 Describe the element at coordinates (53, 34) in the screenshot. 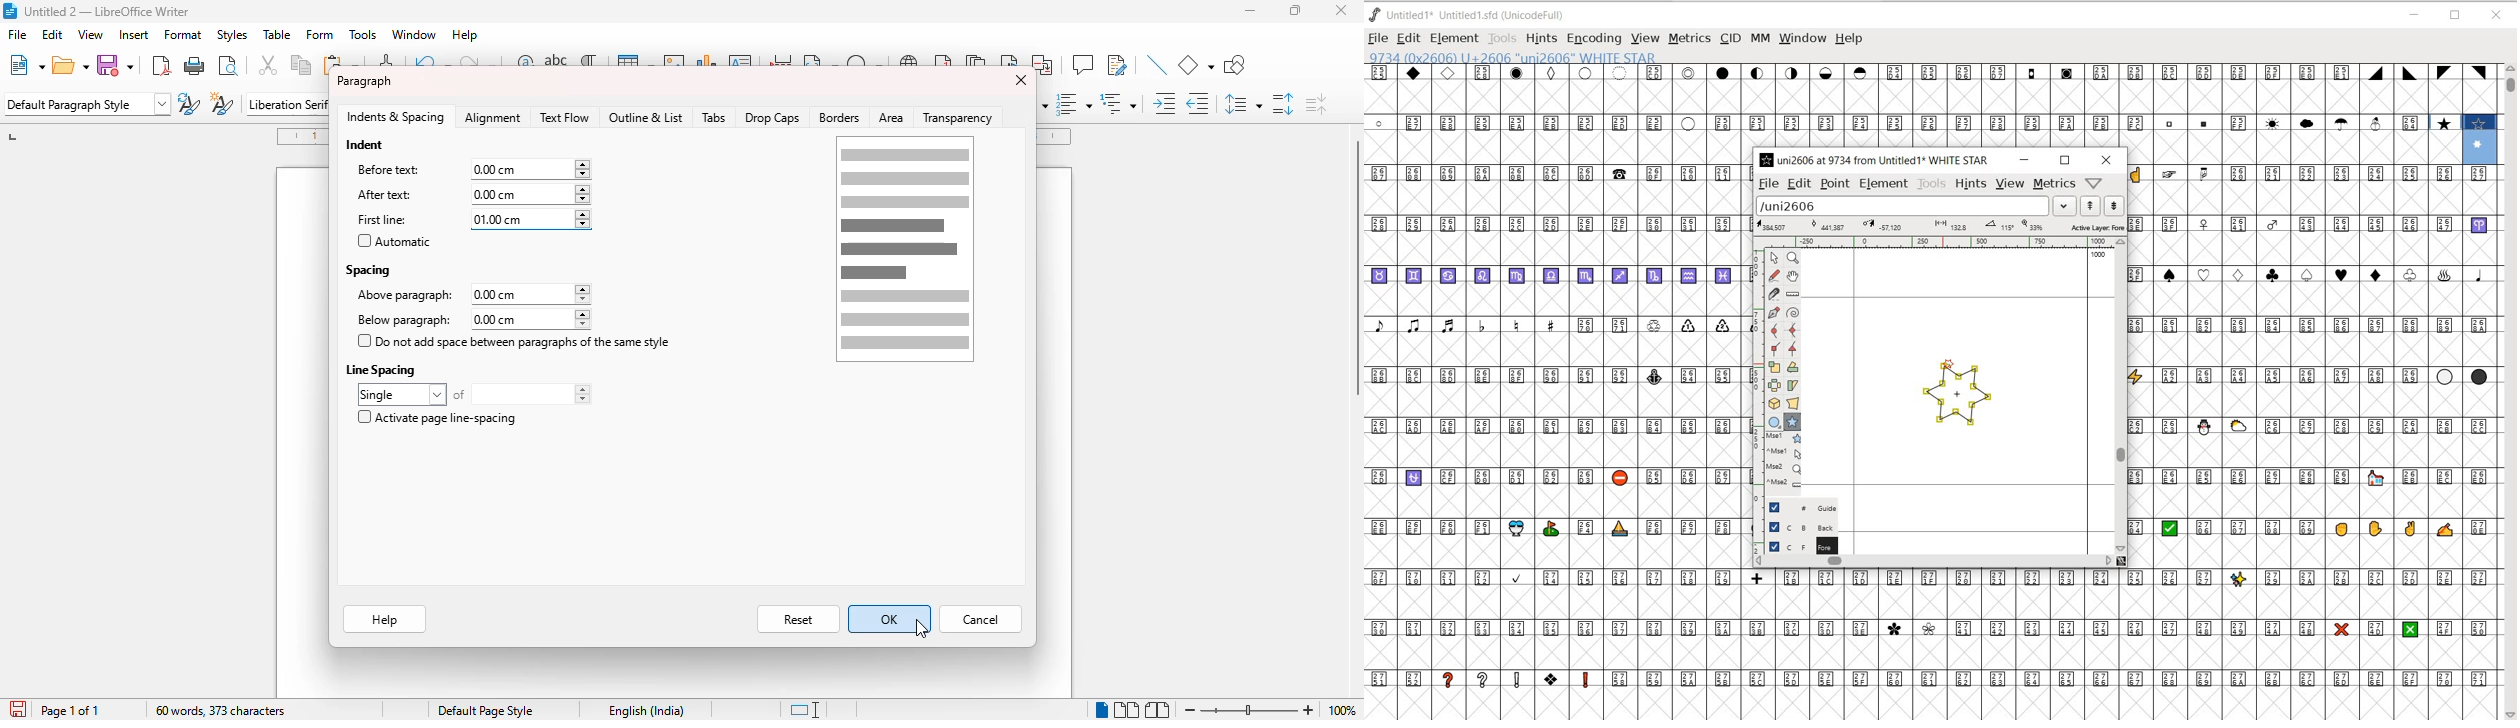

I see `edit` at that location.